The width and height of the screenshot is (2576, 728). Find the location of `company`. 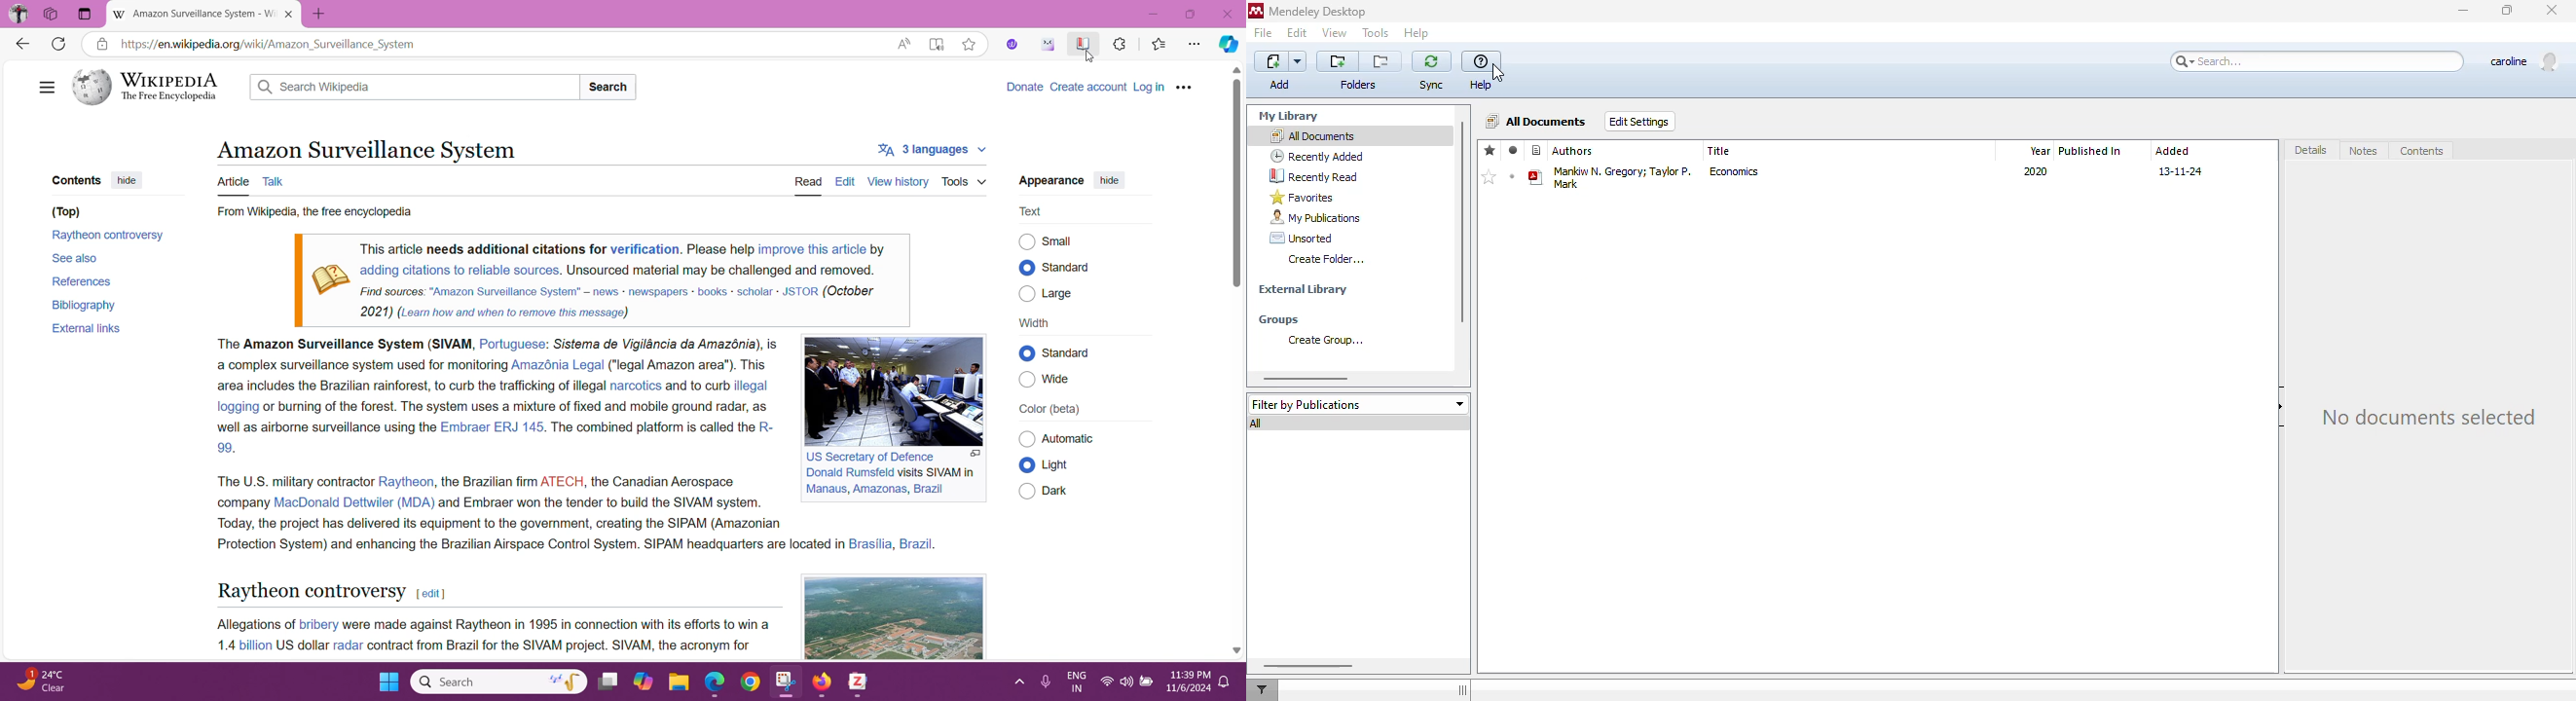

company is located at coordinates (241, 501).